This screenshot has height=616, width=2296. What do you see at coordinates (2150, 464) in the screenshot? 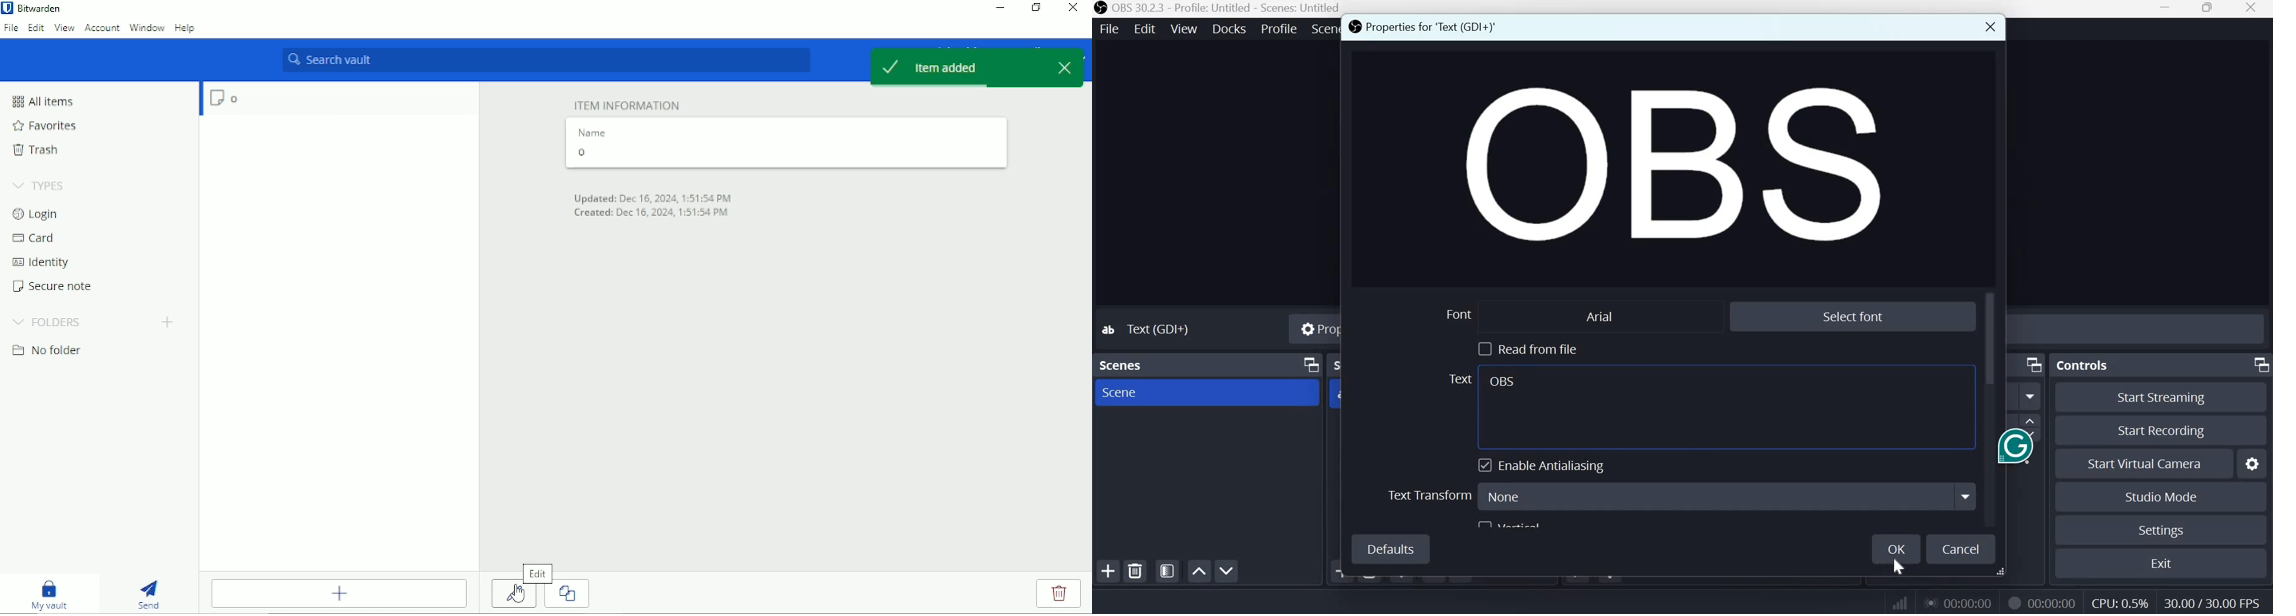
I see `Start virtual camera` at bounding box center [2150, 464].